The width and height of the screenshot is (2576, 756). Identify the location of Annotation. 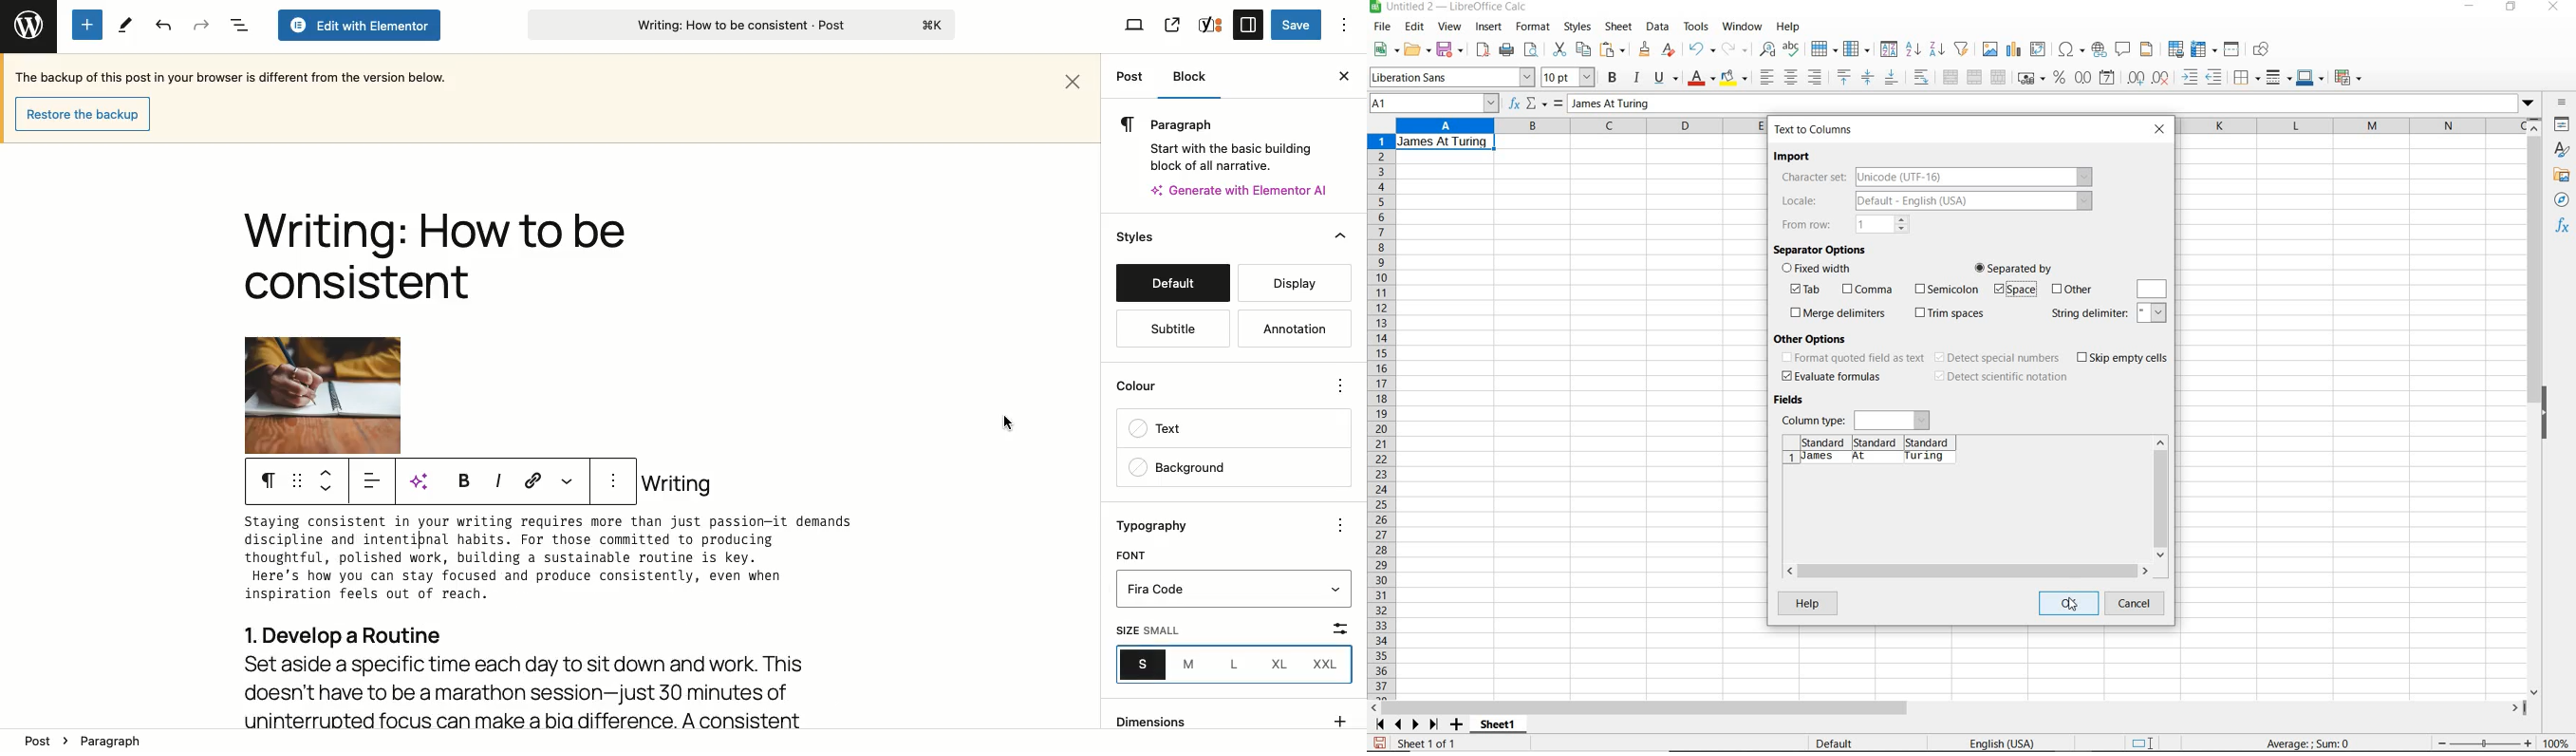
(1290, 328).